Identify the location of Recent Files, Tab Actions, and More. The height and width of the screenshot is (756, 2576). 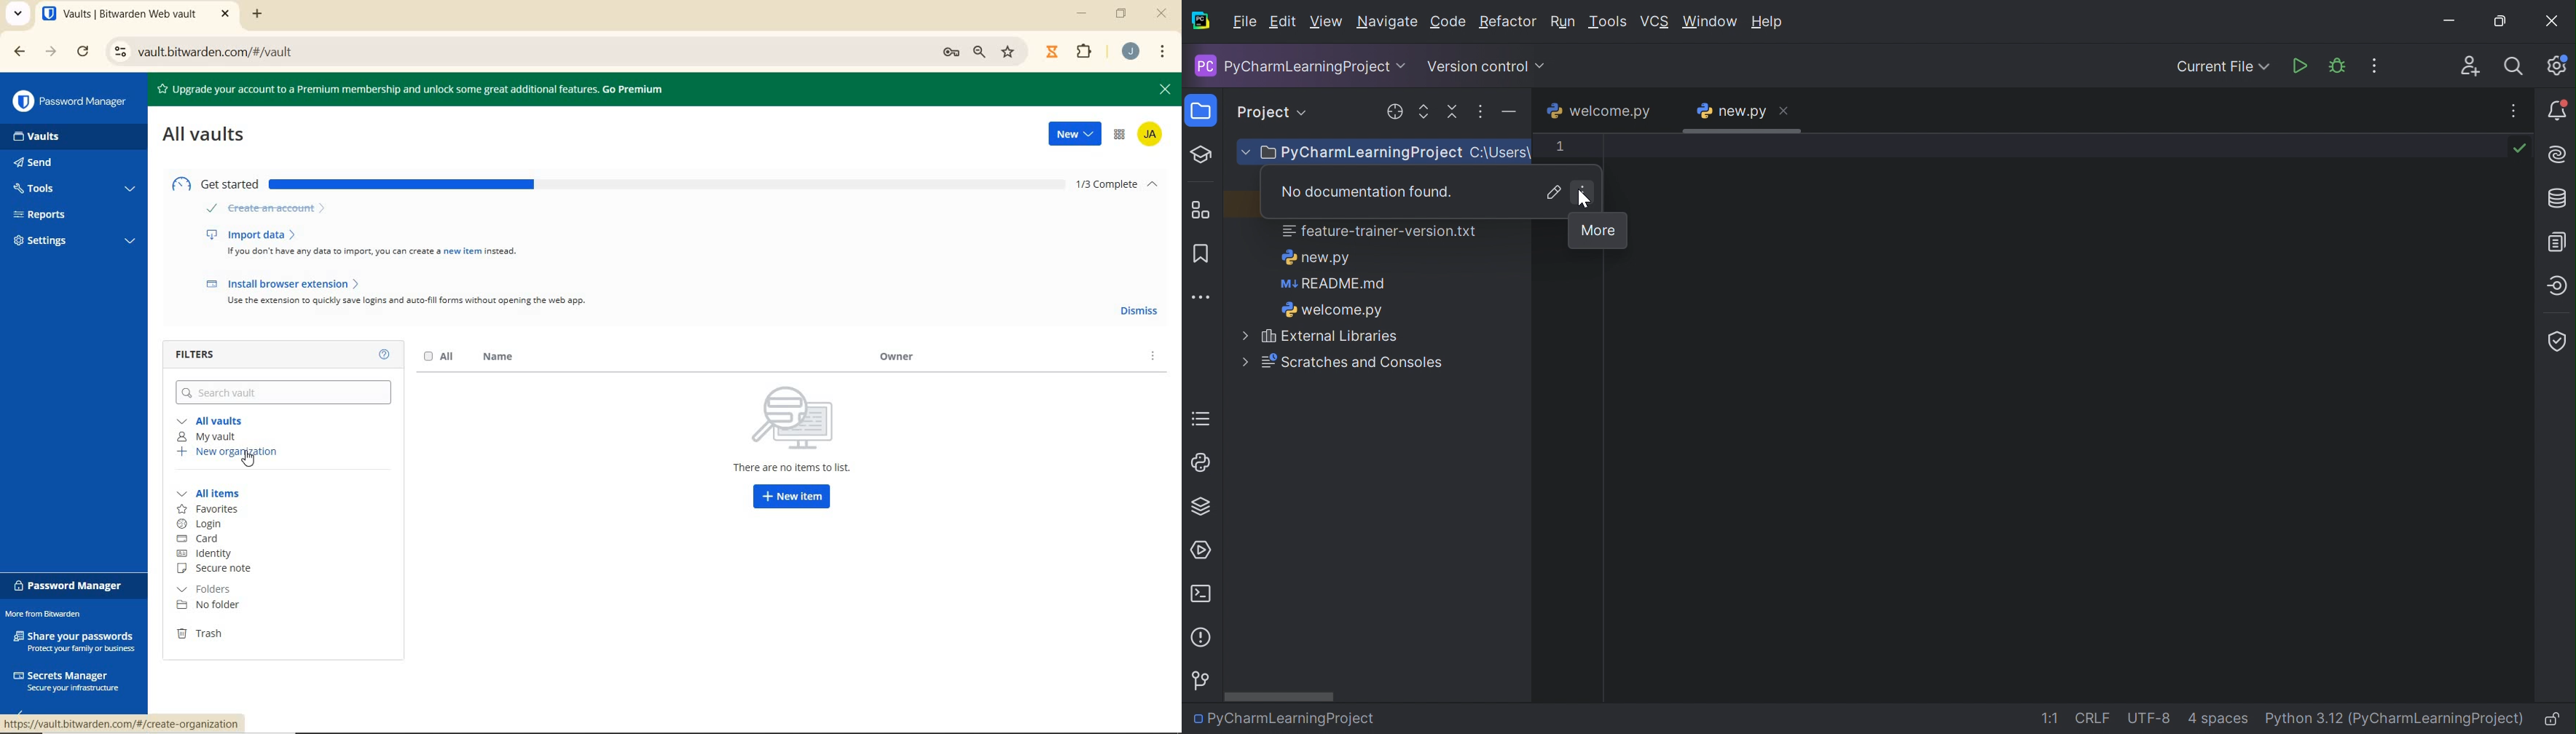
(2514, 108).